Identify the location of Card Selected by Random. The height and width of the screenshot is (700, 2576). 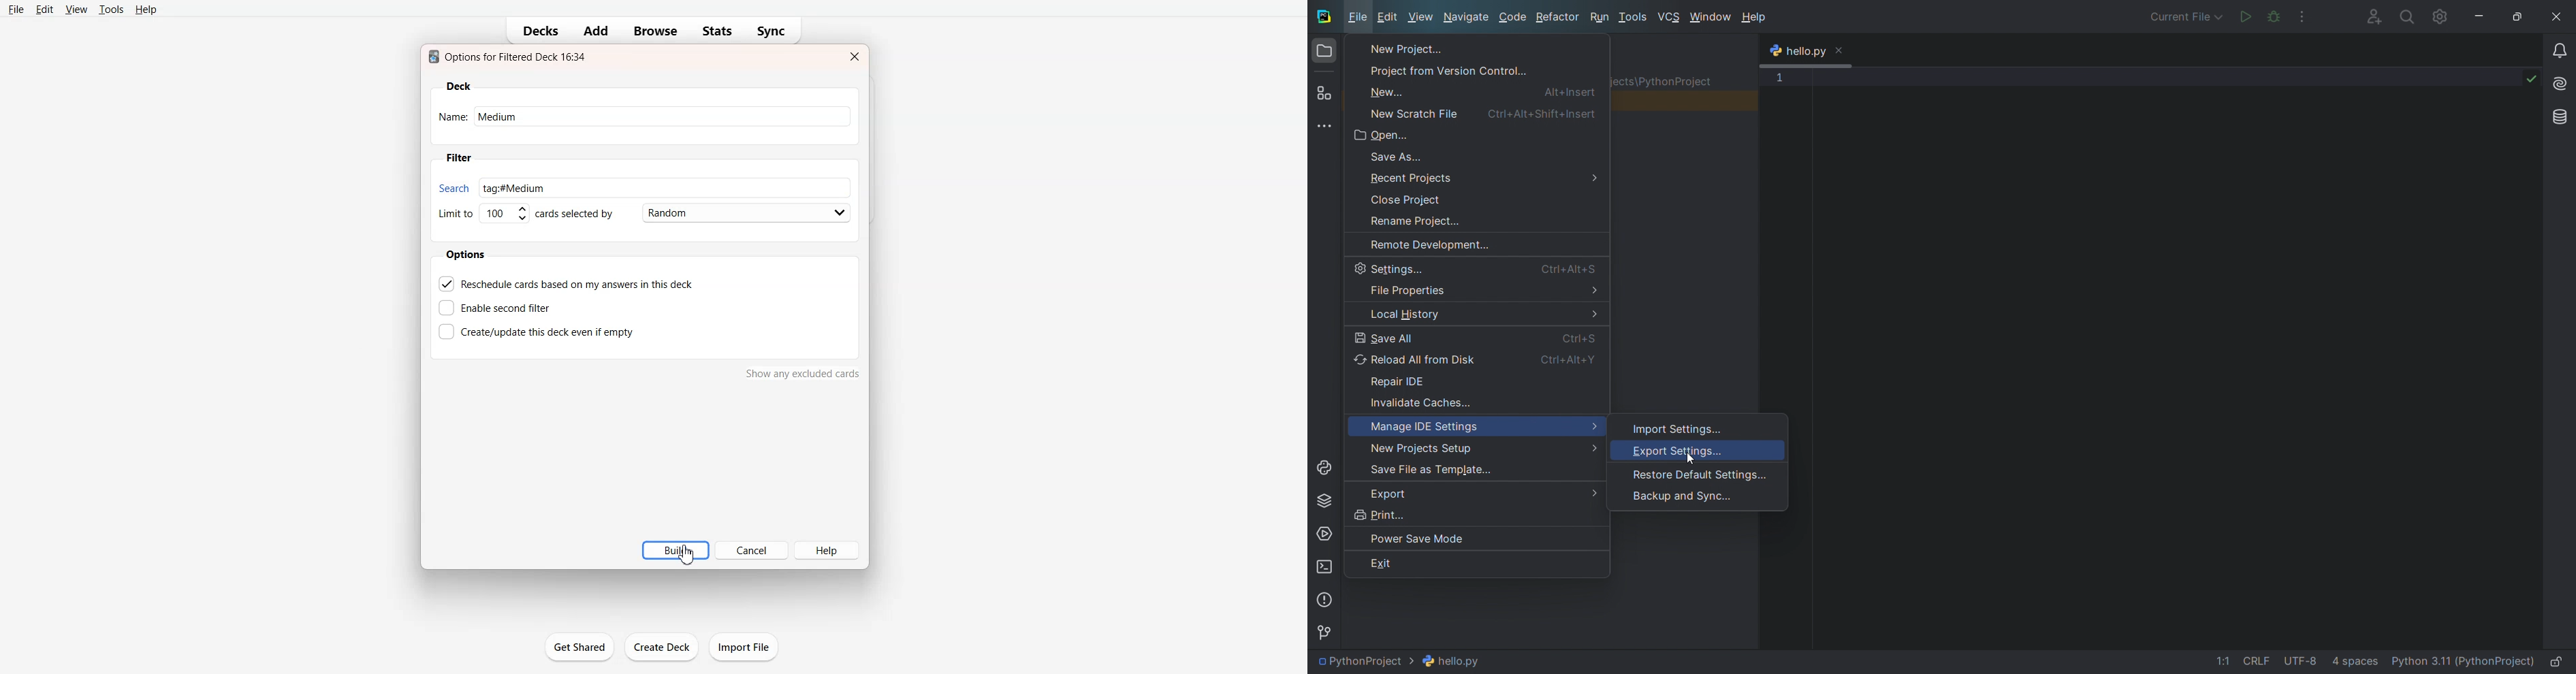
(697, 212).